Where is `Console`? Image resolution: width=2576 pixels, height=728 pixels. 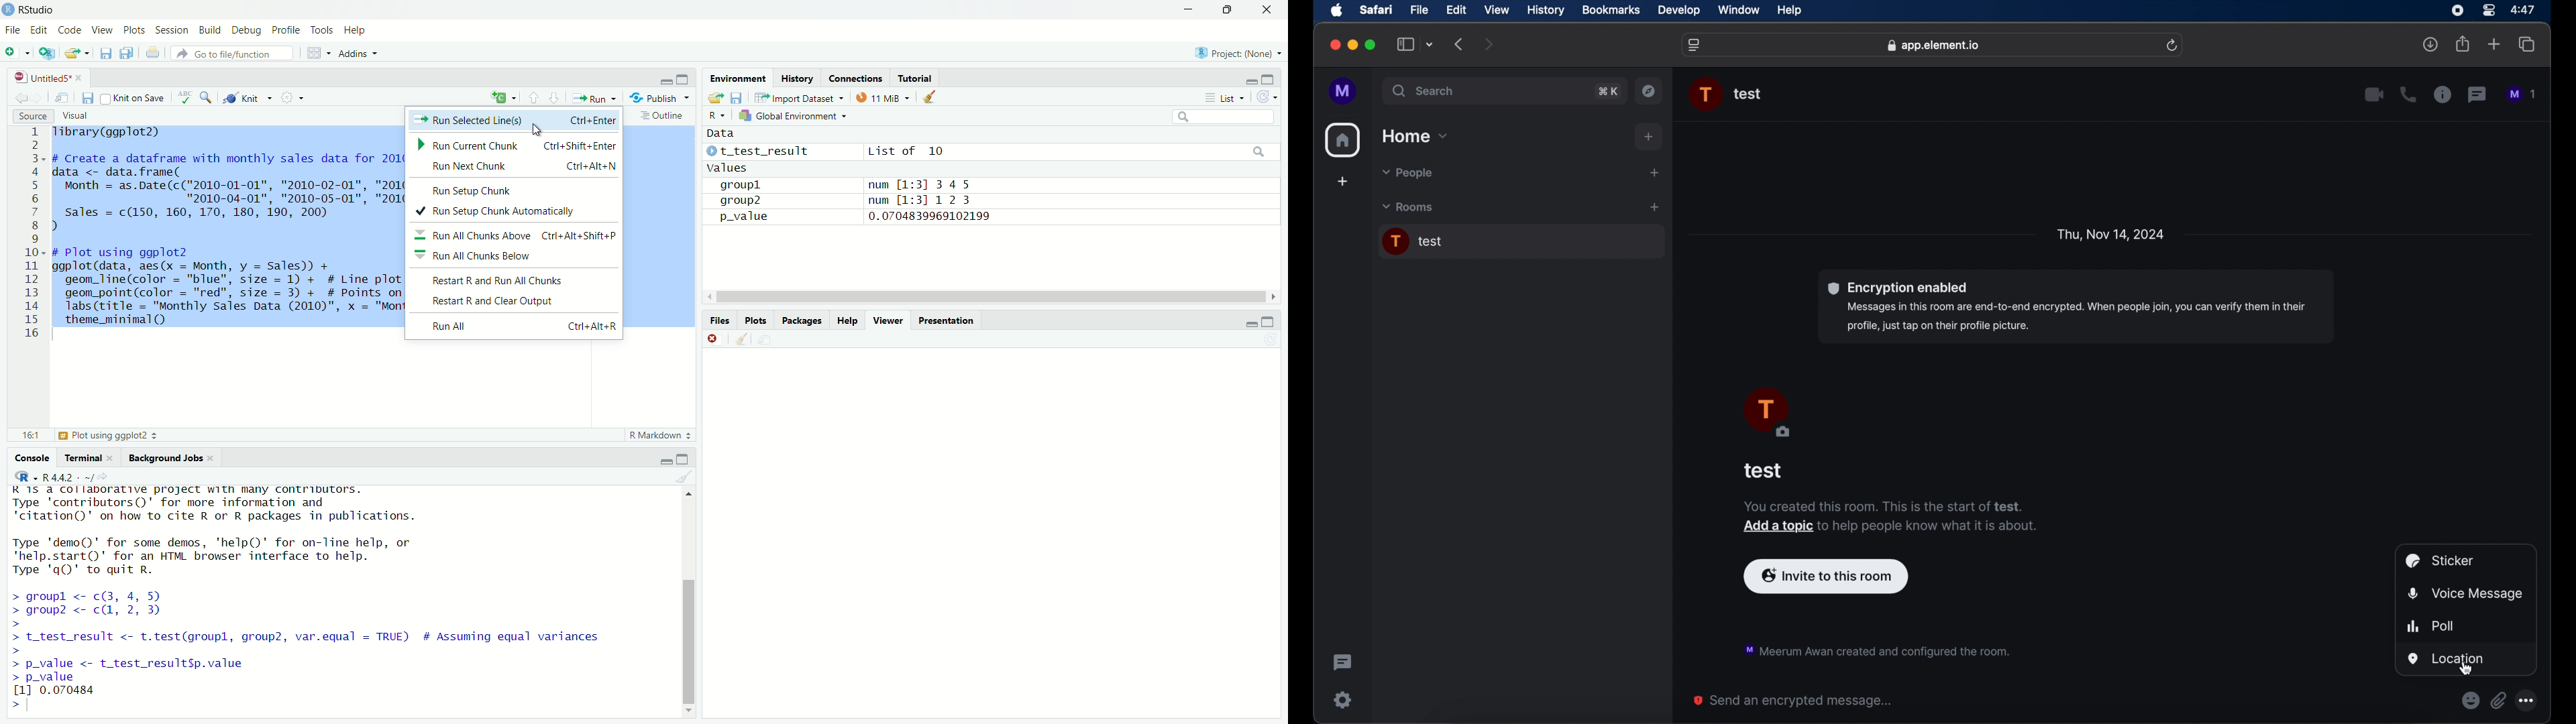
Console is located at coordinates (31, 456).